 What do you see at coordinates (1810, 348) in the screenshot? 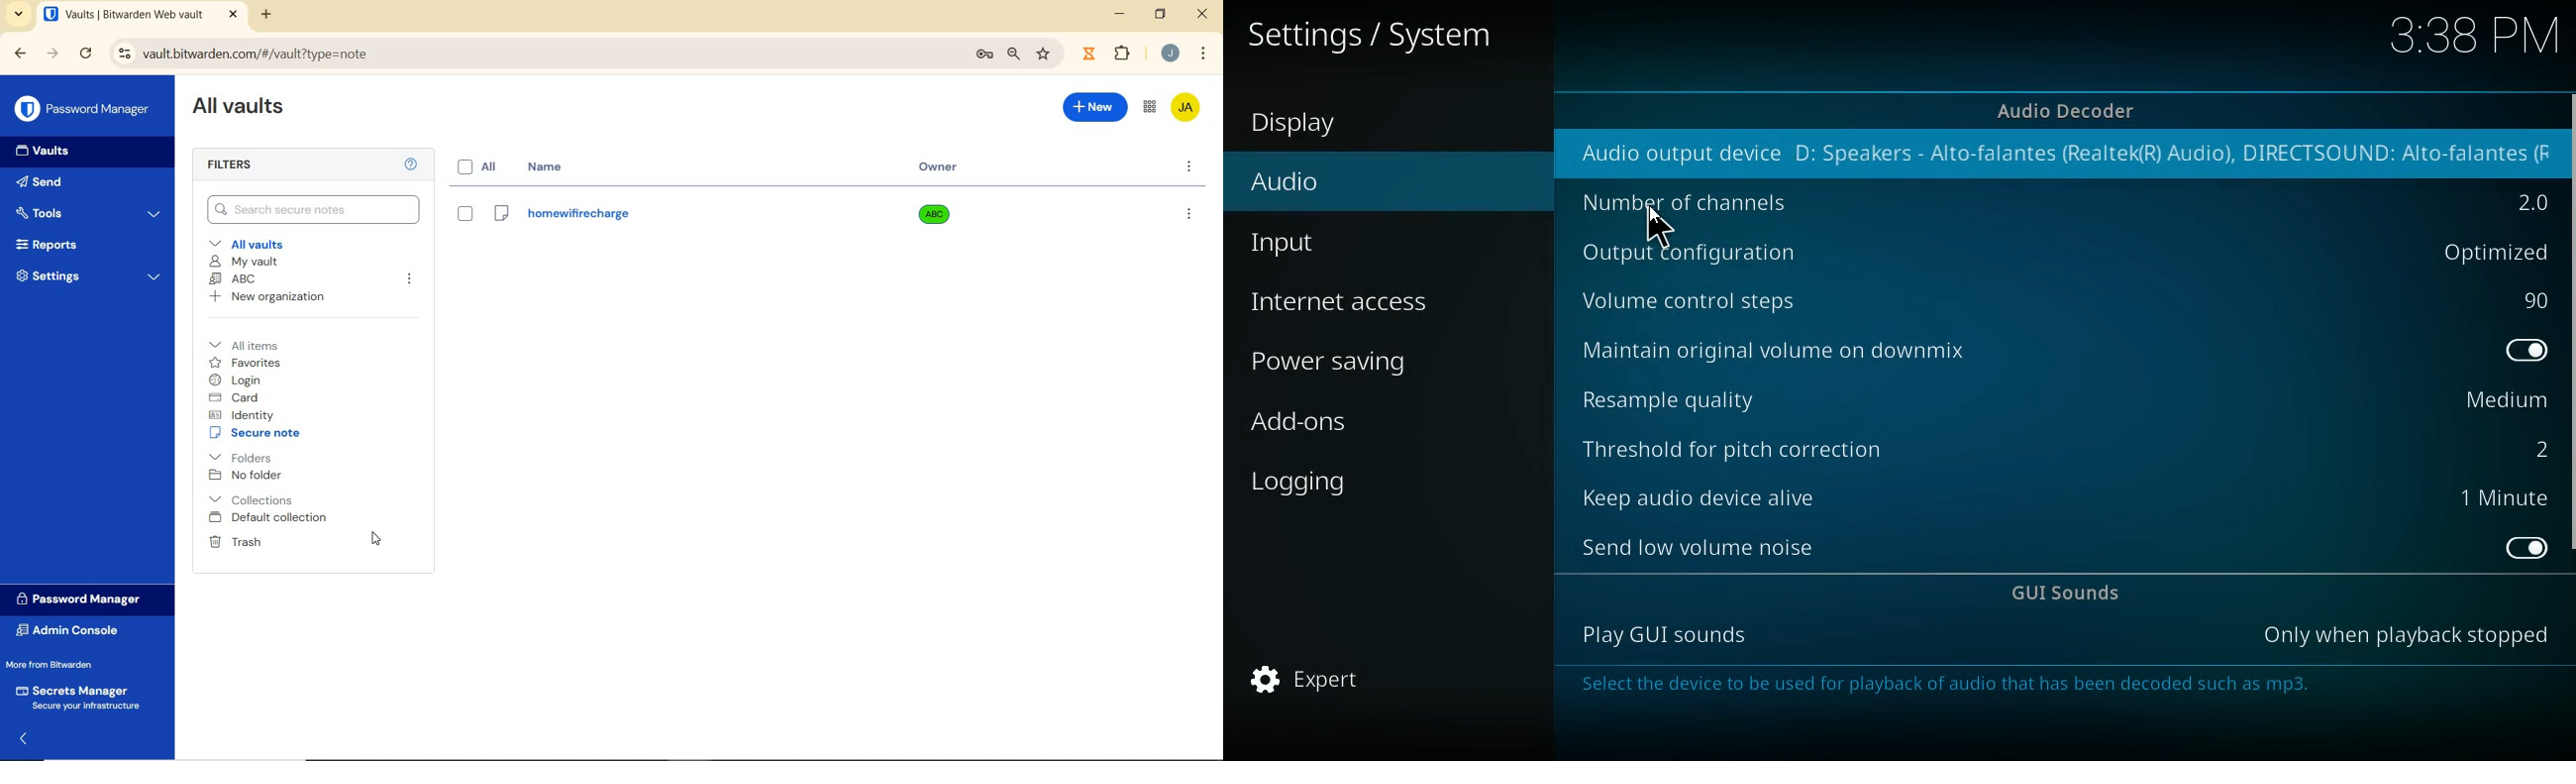
I see `mantain original volume on downmix` at bounding box center [1810, 348].